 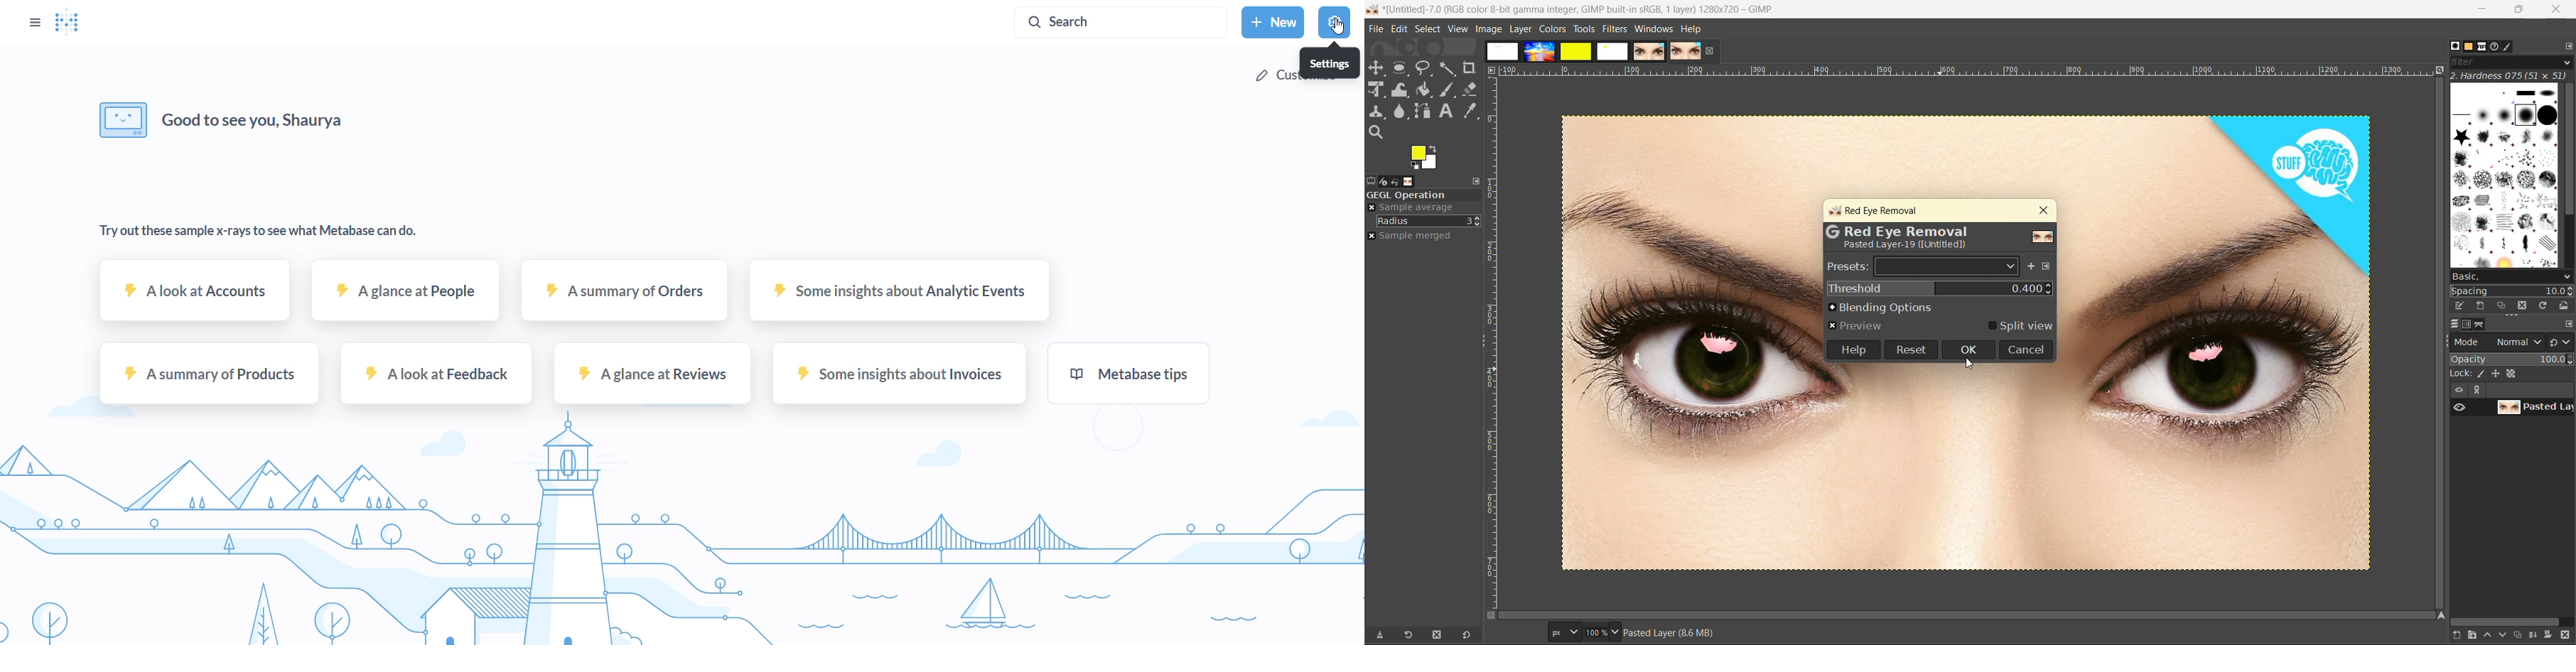 I want to click on layer, so click(x=1520, y=30).